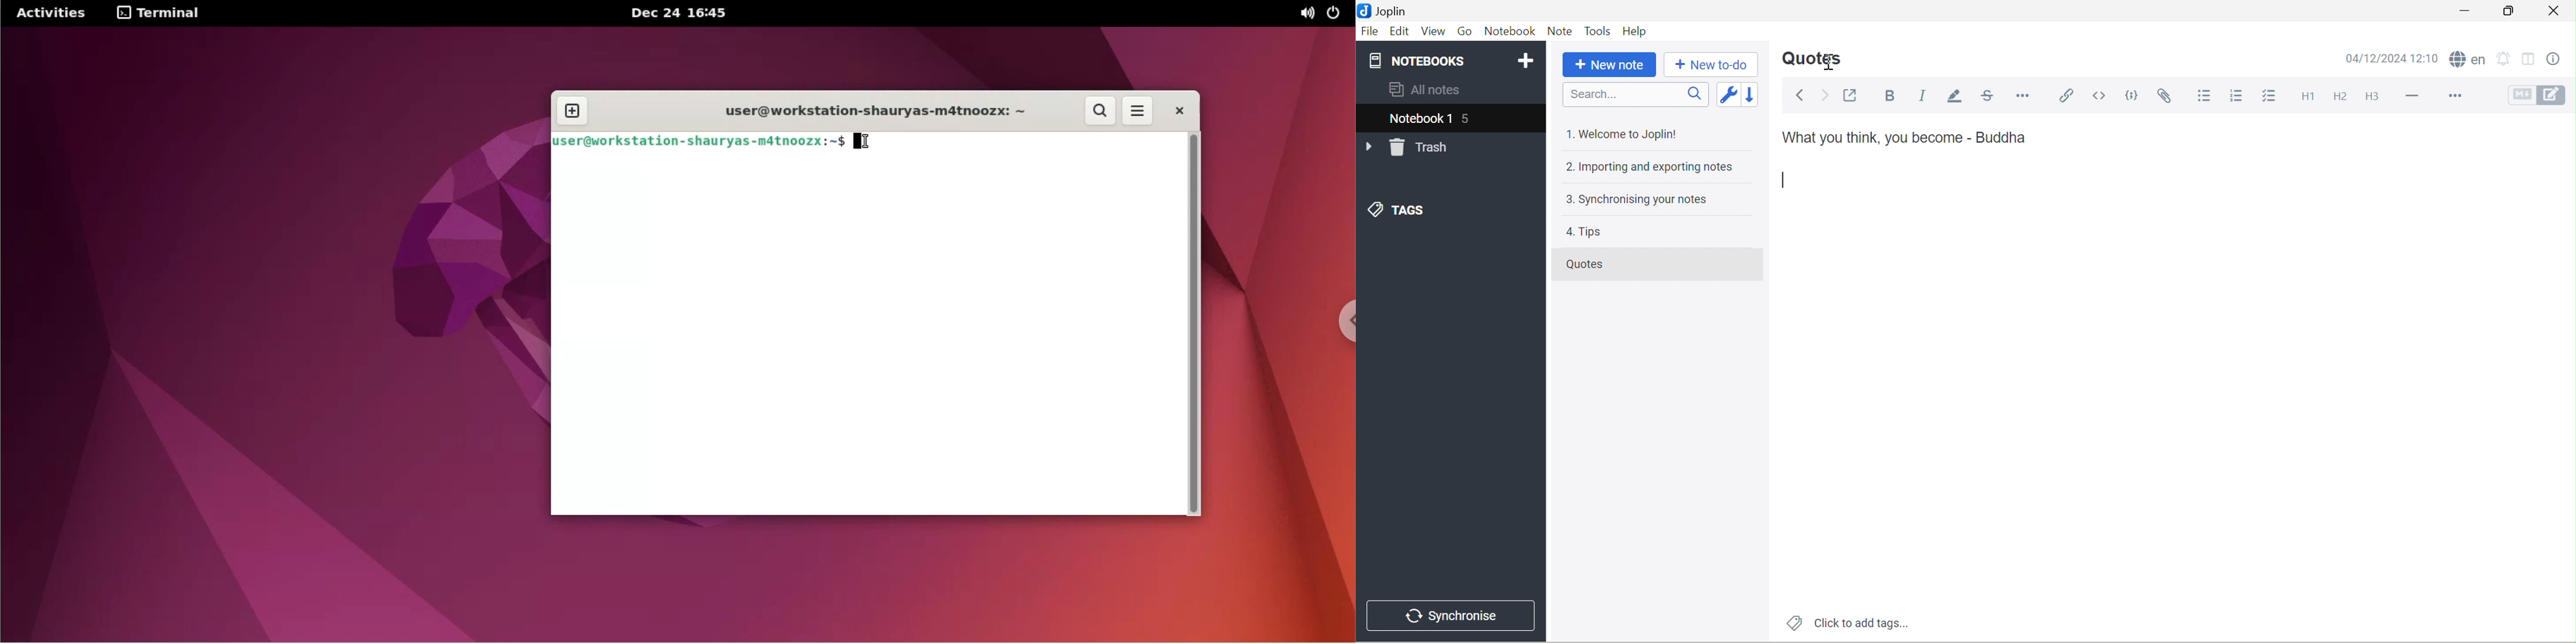  I want to click on Joplin, so click(1387, 11).